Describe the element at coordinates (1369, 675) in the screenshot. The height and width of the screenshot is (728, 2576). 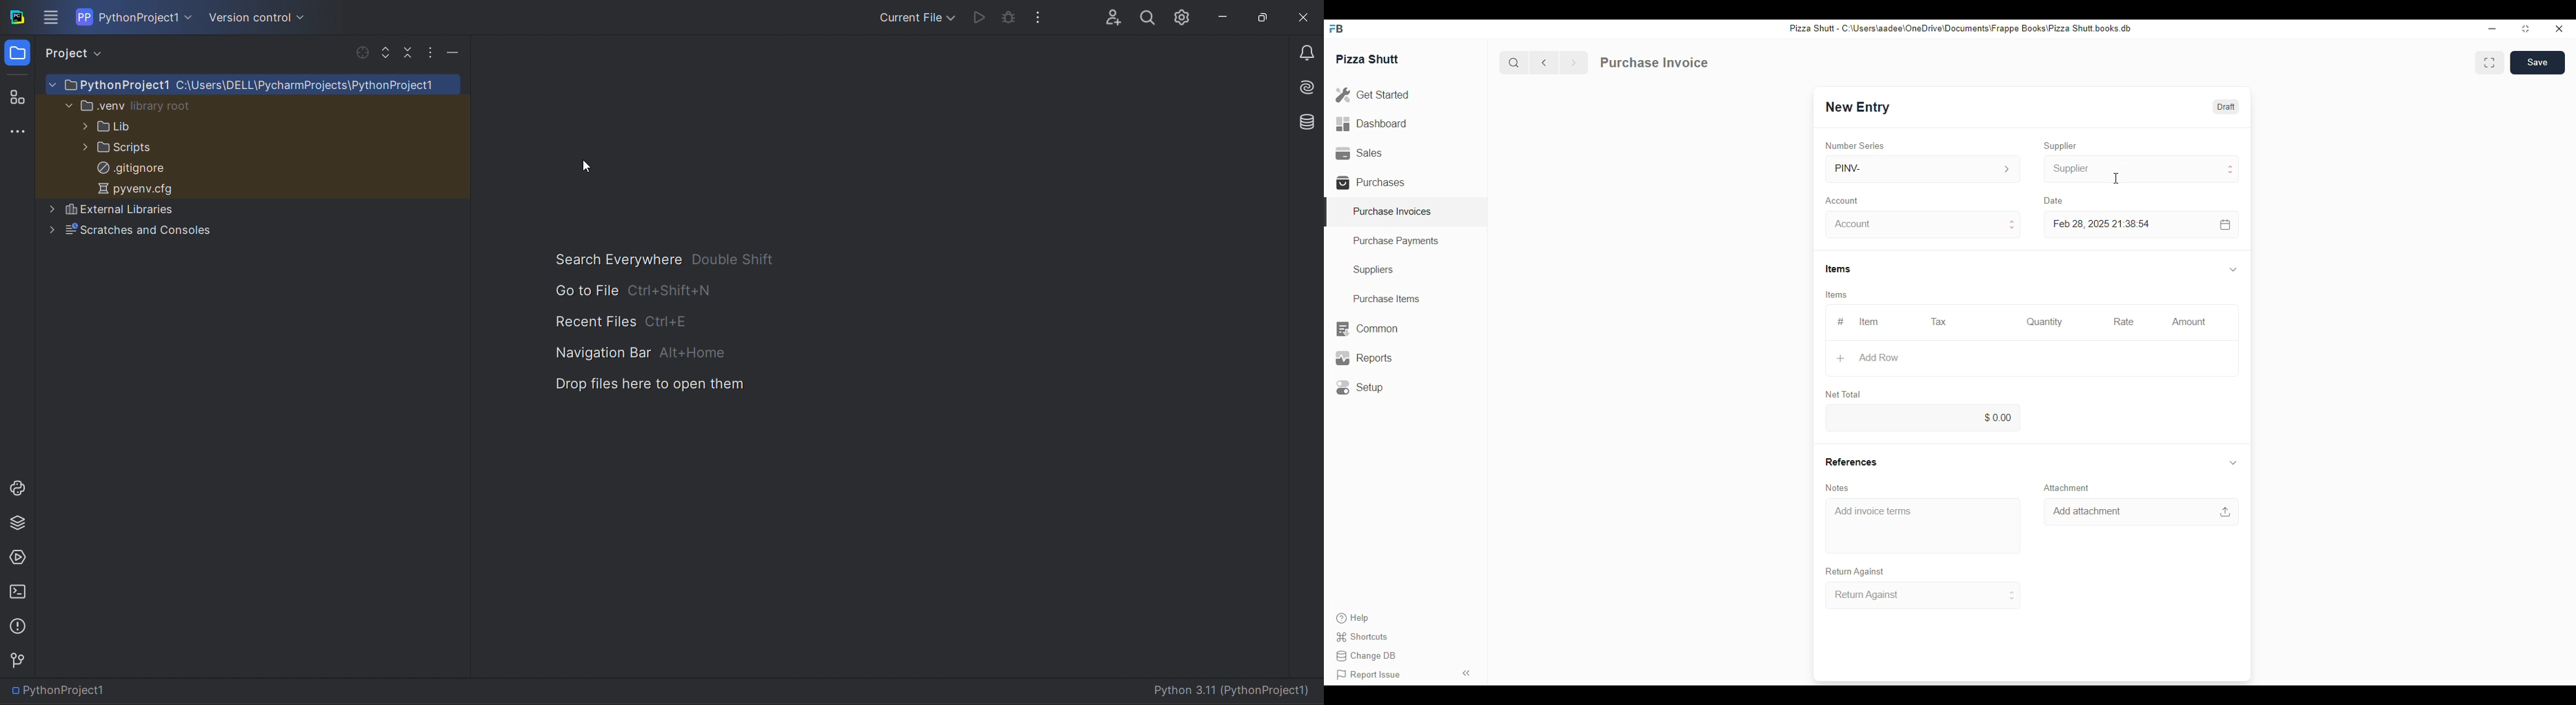
I see `Report issue` at that location.